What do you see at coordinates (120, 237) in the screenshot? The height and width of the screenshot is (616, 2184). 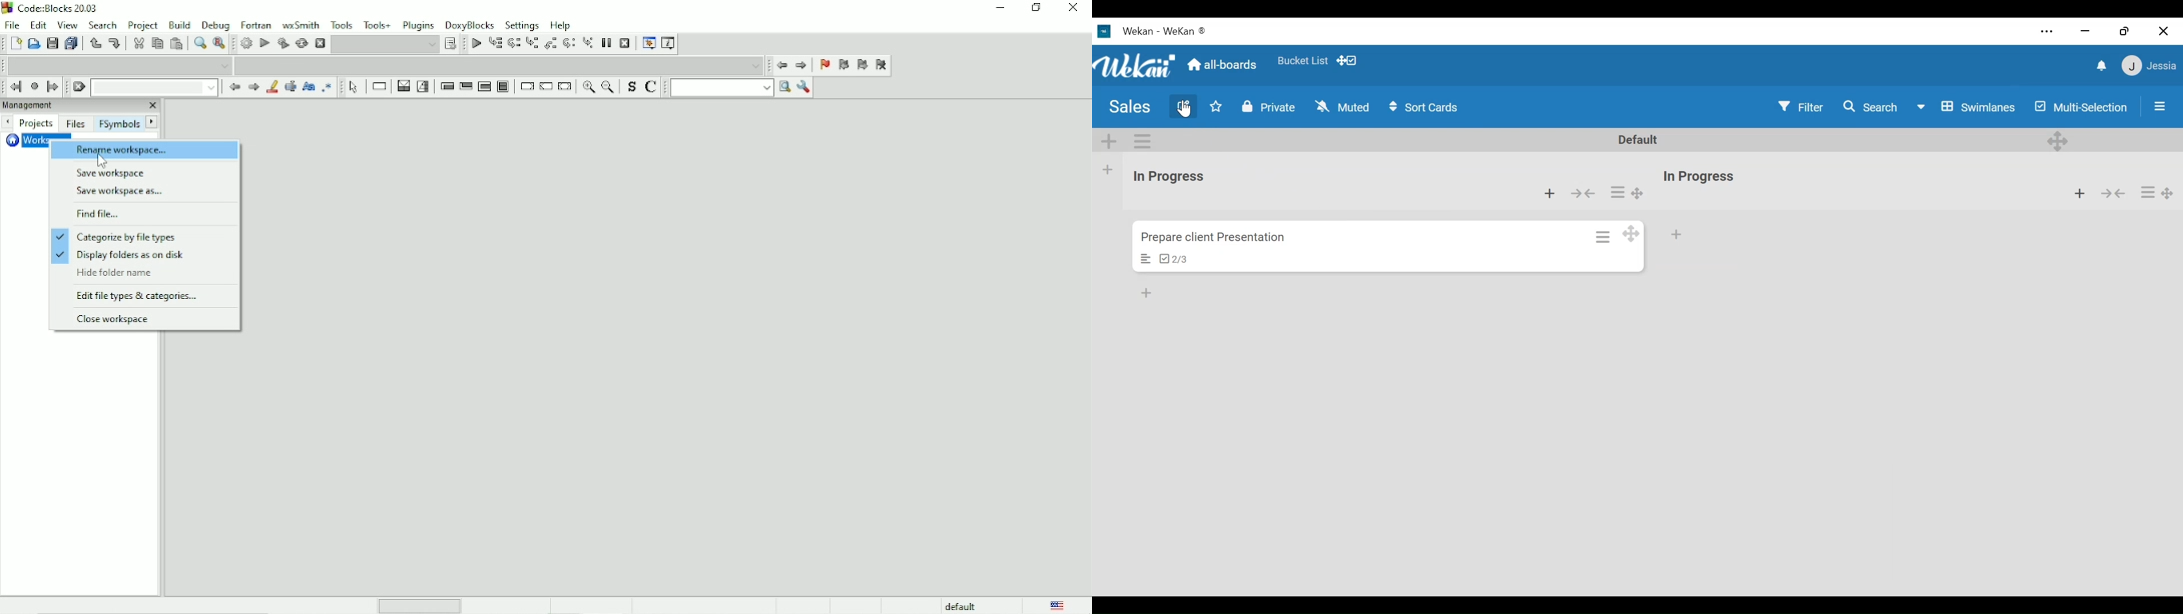 I see `Categorize by file types` at bounding box center [120, 237].